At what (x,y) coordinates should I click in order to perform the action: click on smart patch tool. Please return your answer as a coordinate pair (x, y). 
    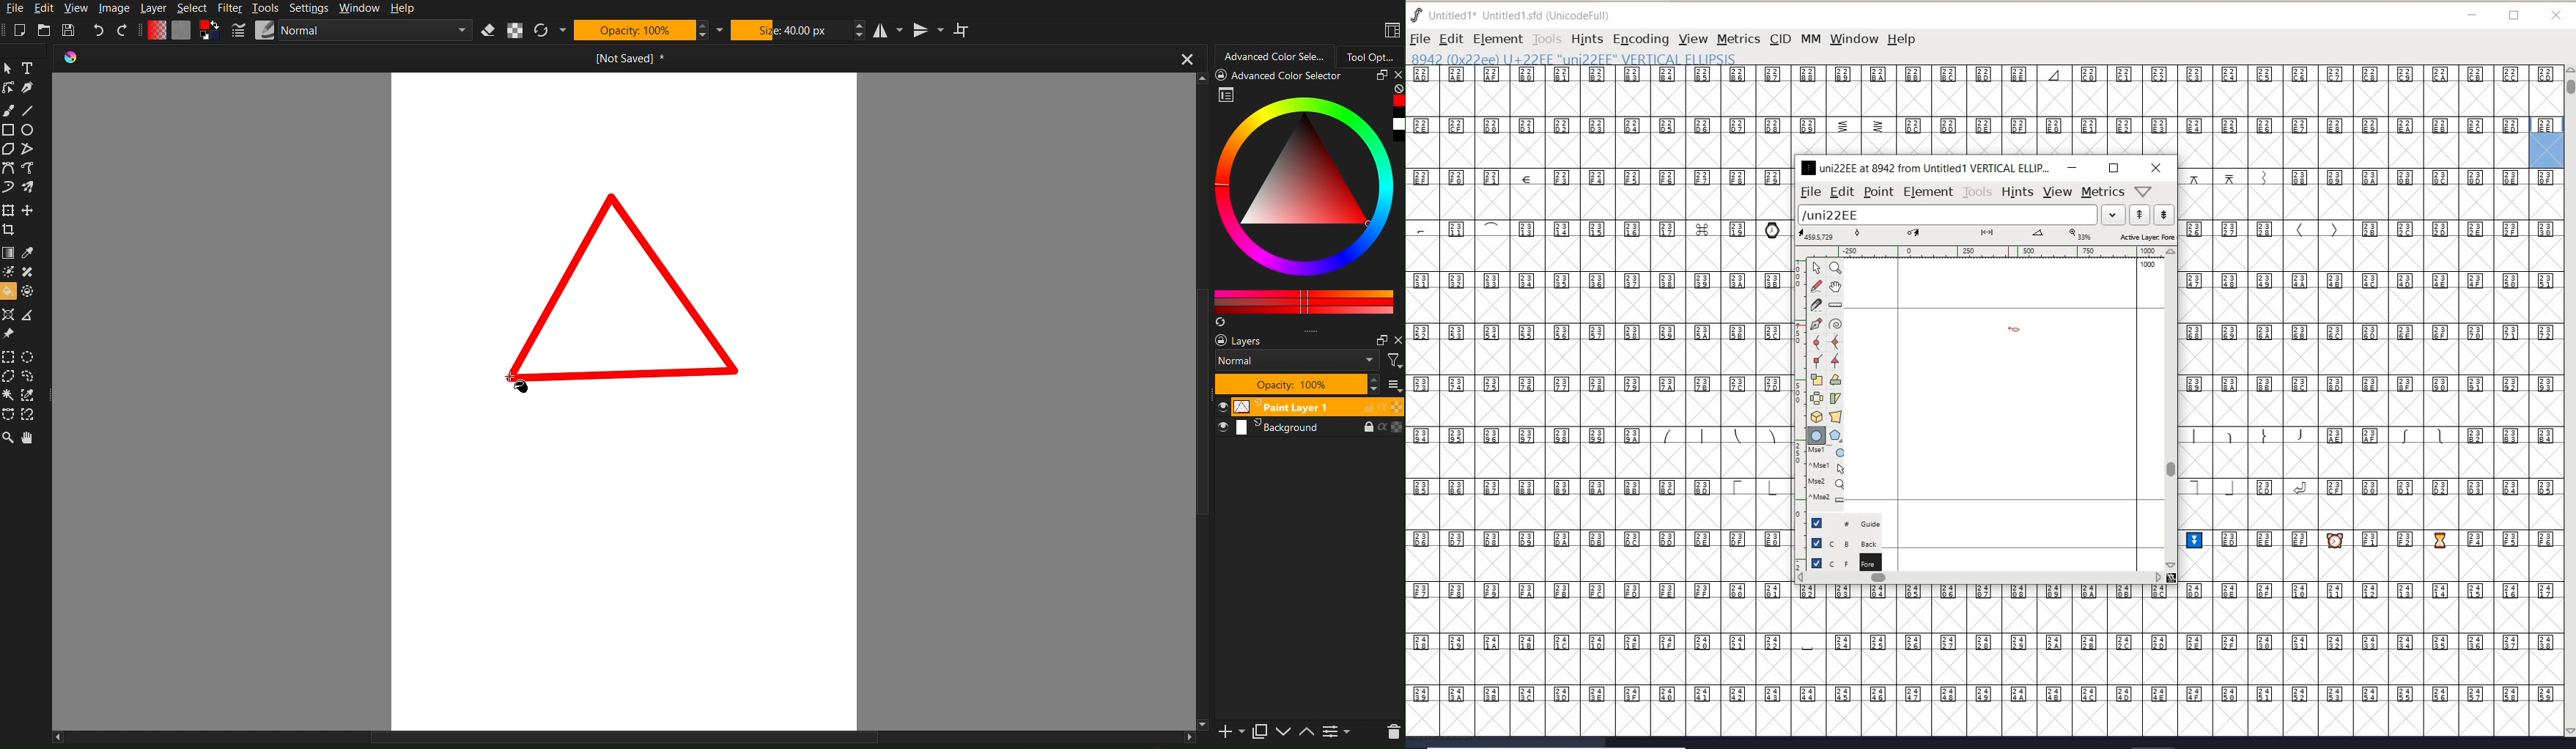
    Looking at the image, I should click on (29, 272).